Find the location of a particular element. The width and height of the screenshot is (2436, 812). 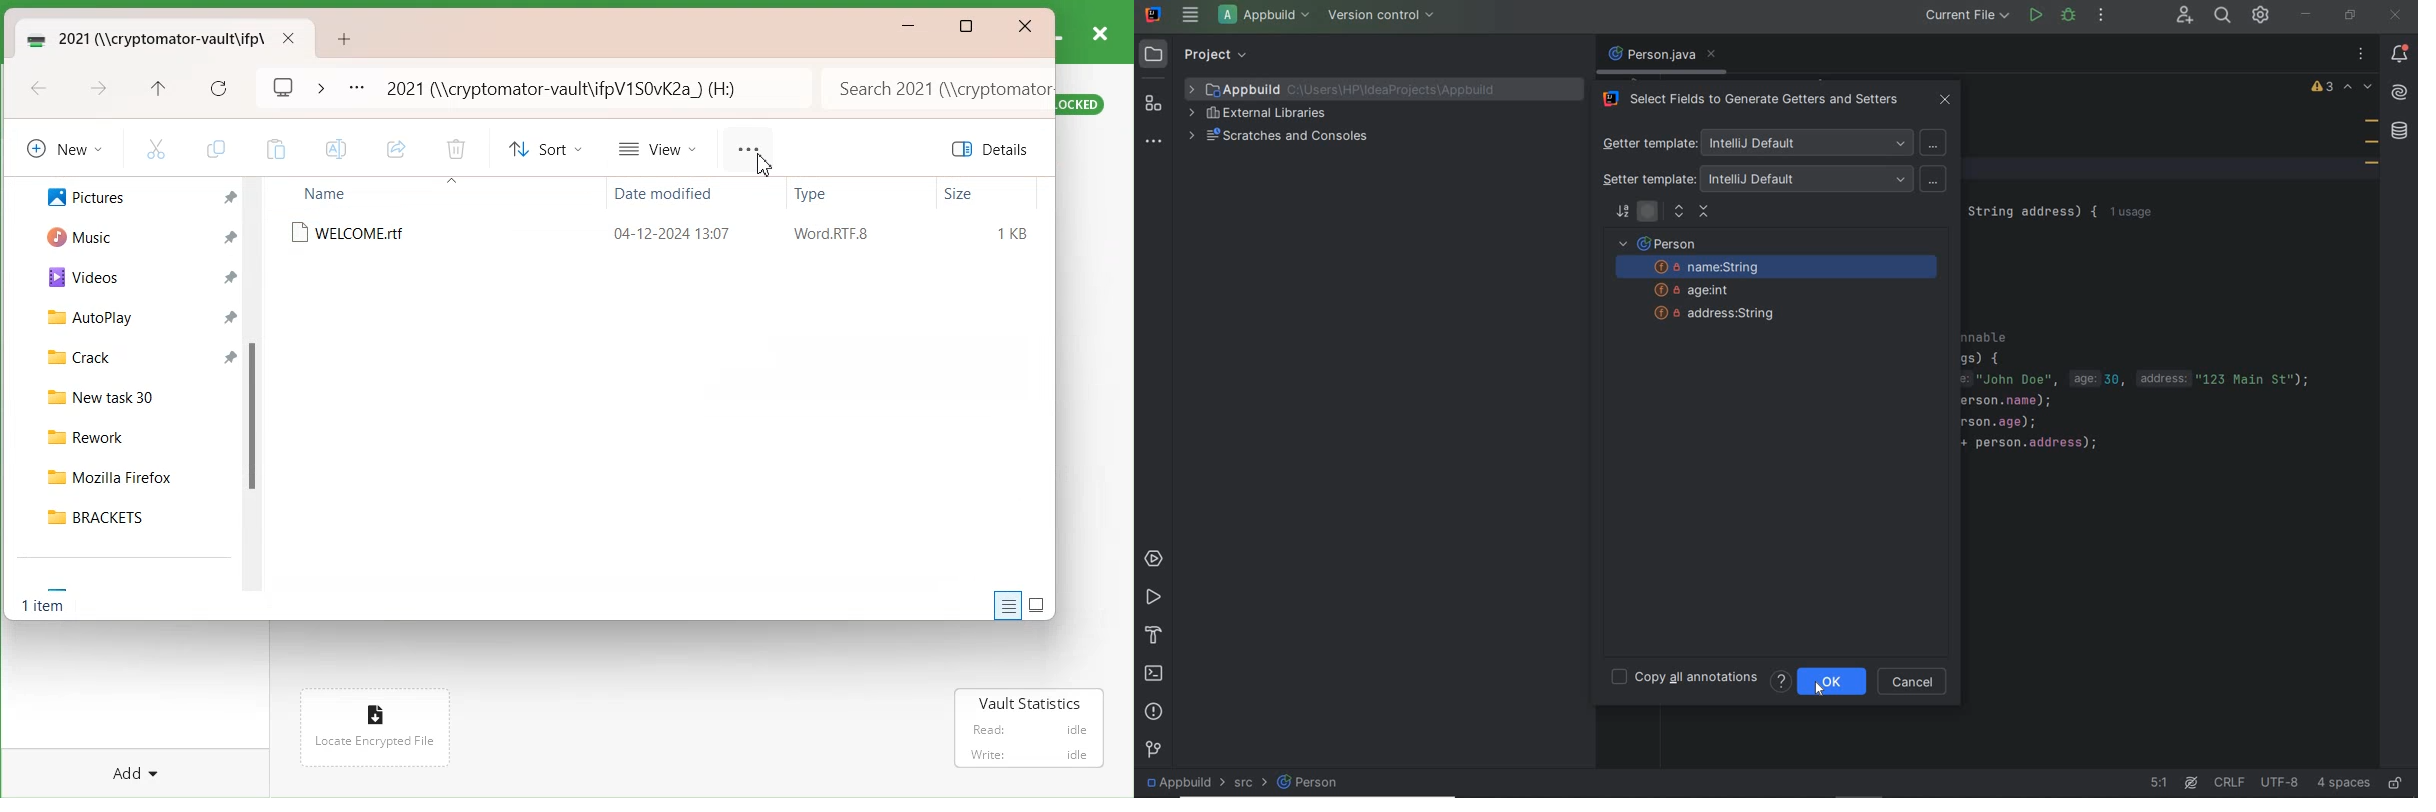

Vertical Scroll Bar is located at coordinates (254, 384).